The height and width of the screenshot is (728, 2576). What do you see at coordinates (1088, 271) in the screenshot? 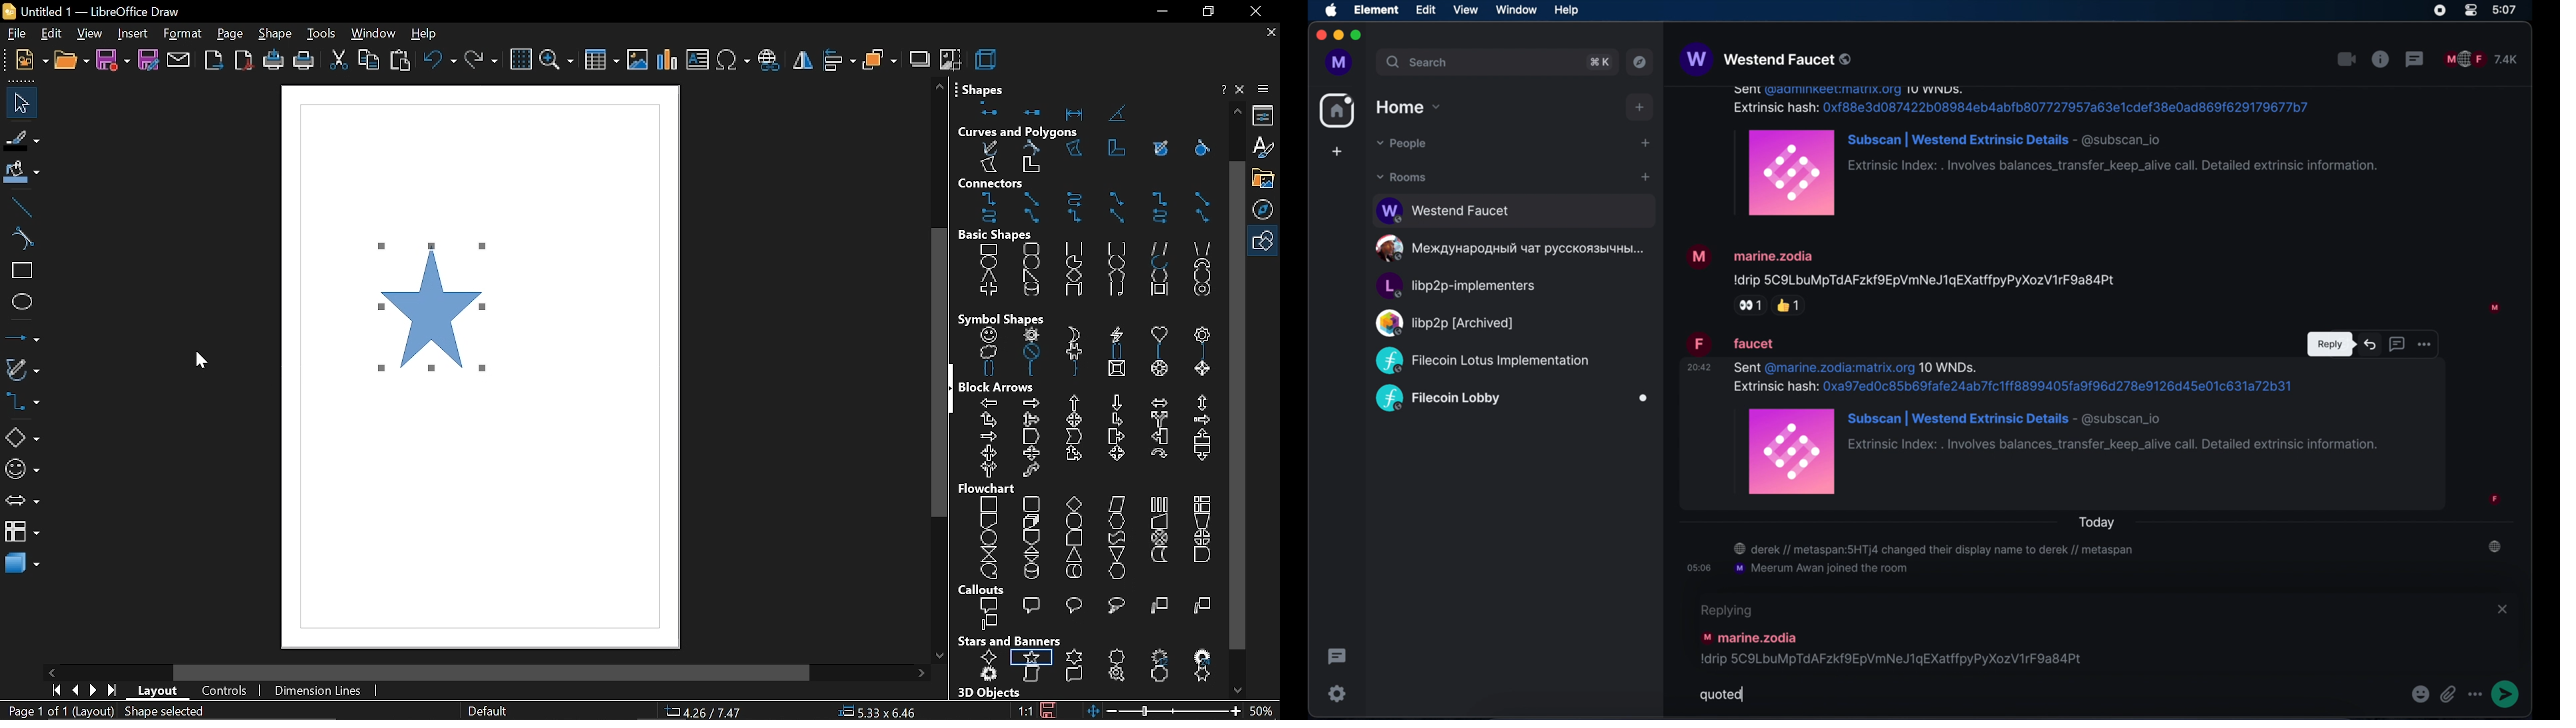
I see `basic shapes` at bounding box center [1088, 271].